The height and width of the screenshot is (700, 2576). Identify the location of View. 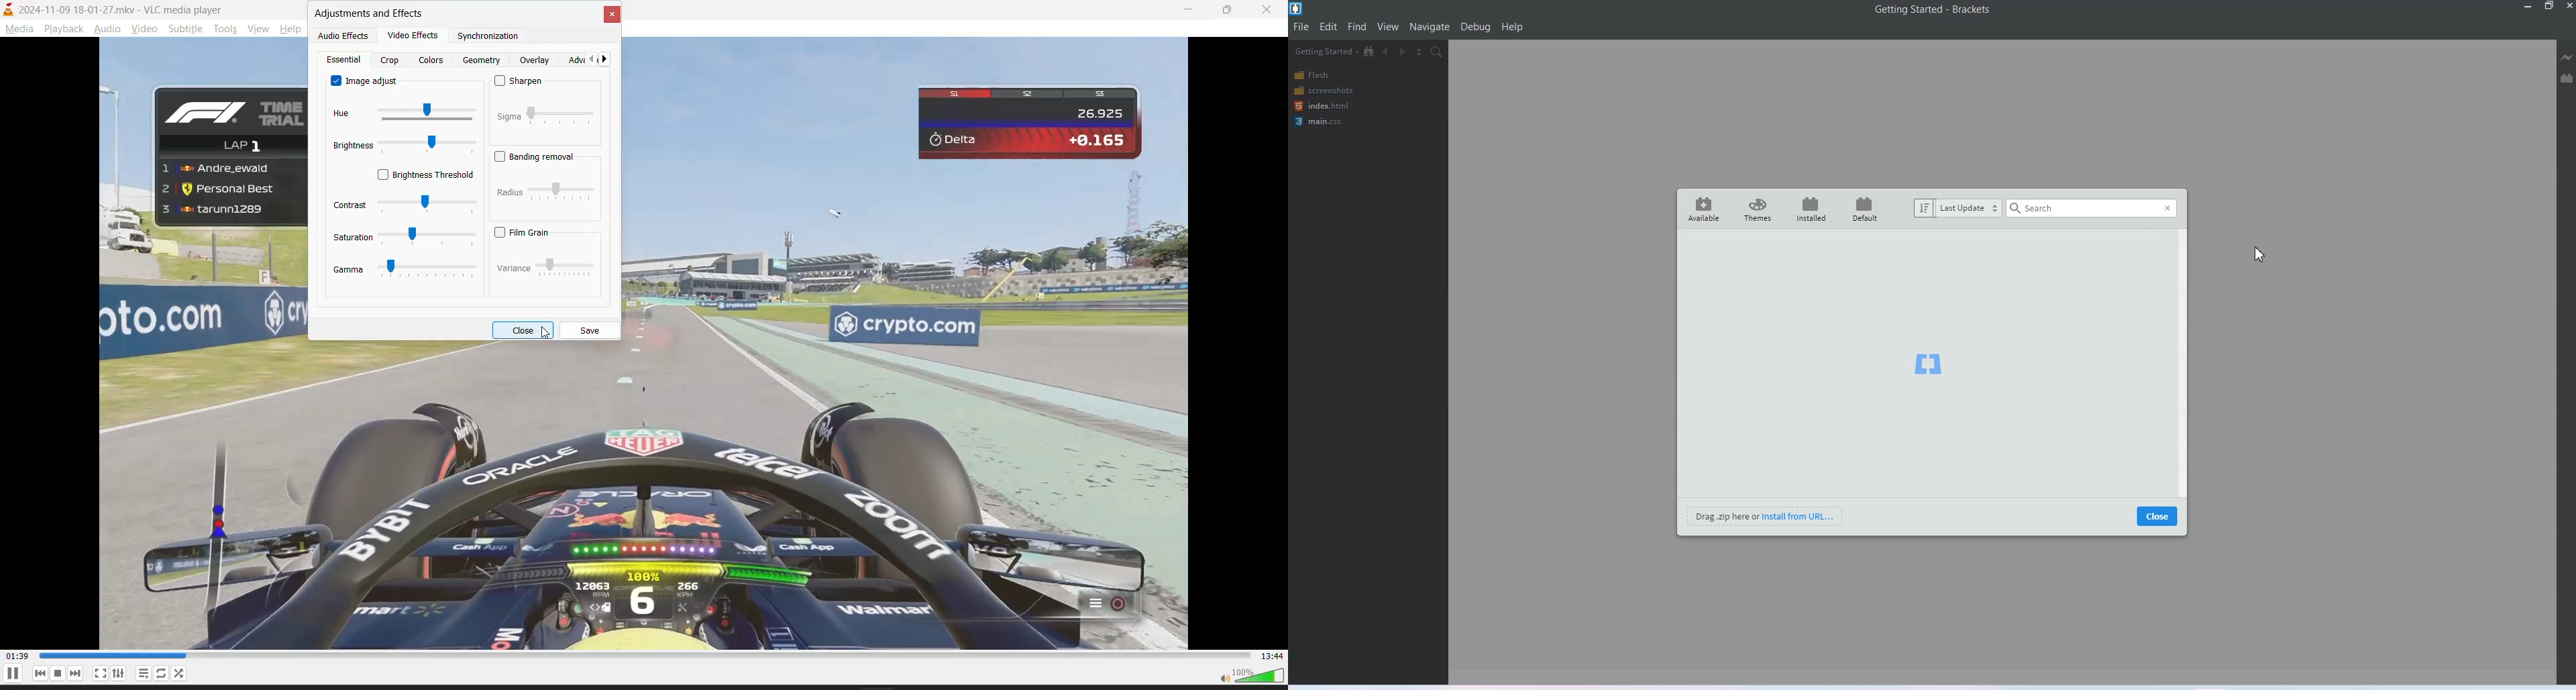
(1389, 27).